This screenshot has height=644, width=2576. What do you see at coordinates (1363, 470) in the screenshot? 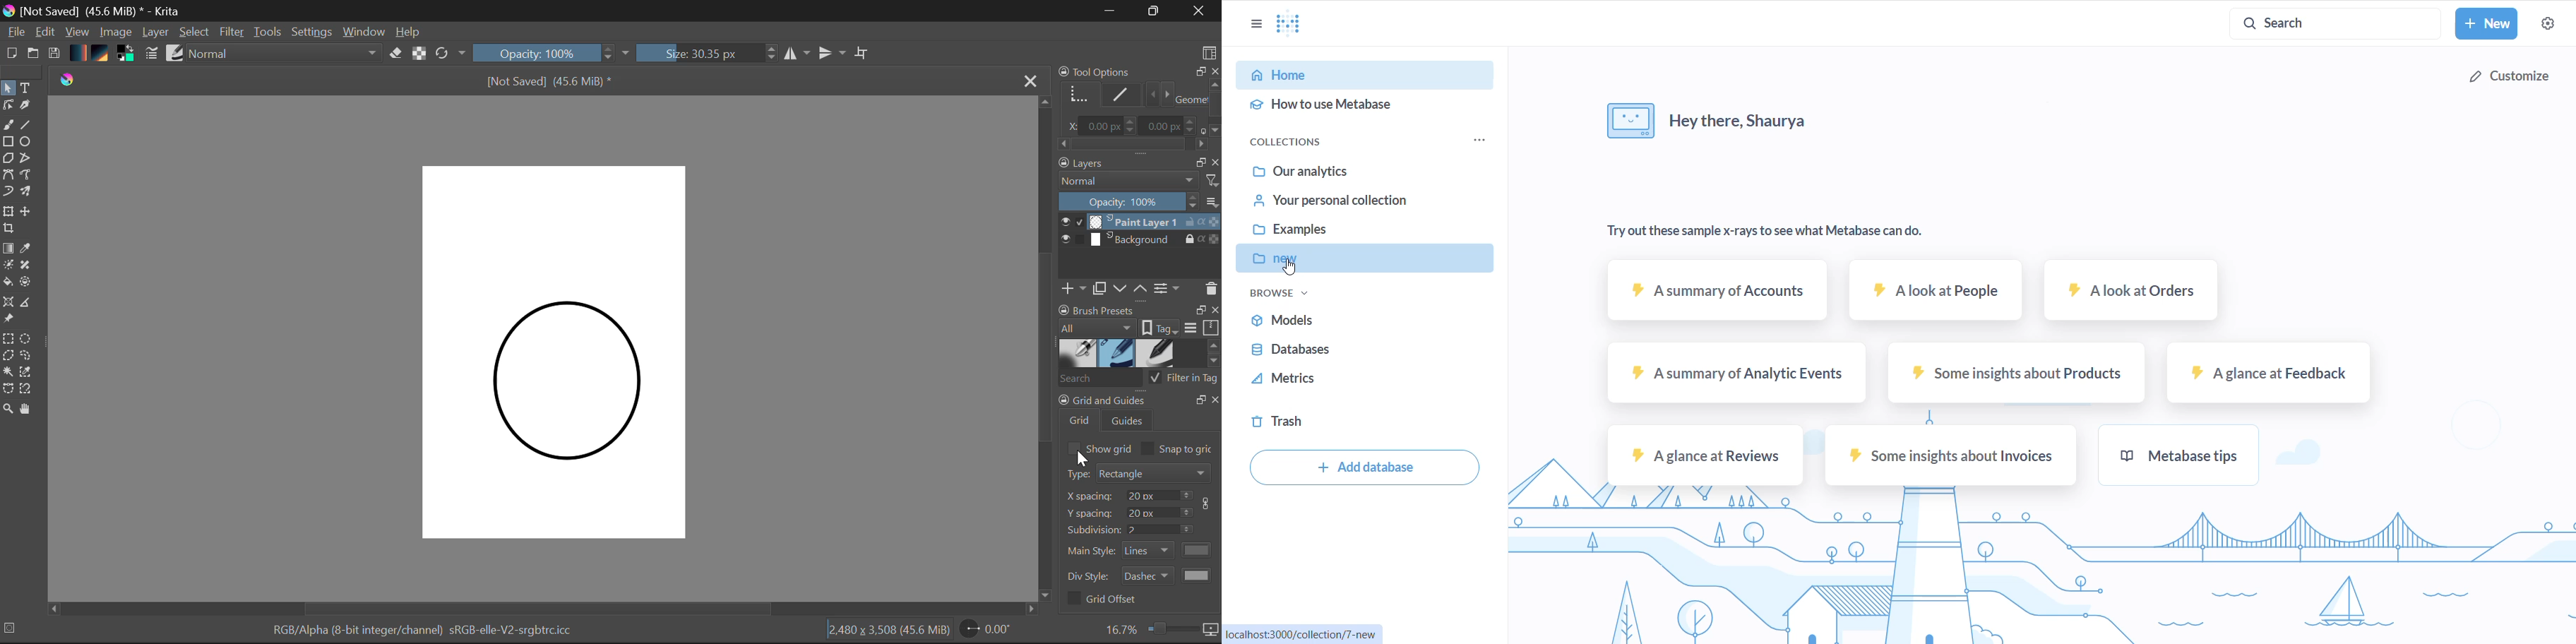
I see `add database` at bounding box center [1363, 470].